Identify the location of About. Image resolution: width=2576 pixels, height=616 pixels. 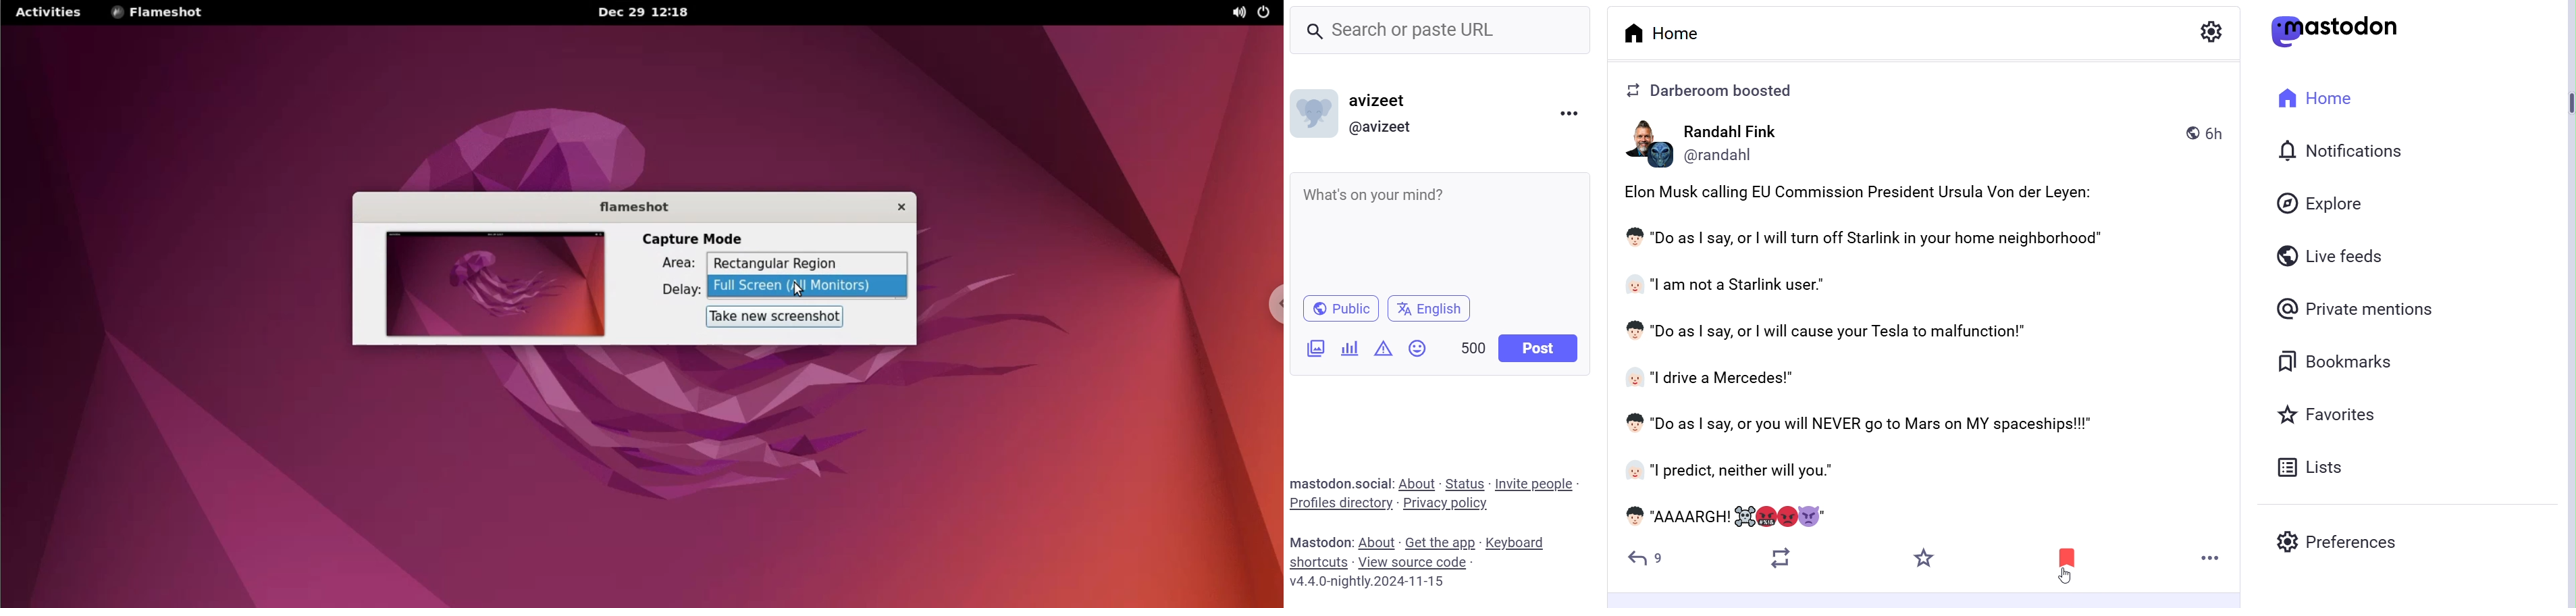
(1379, 544).